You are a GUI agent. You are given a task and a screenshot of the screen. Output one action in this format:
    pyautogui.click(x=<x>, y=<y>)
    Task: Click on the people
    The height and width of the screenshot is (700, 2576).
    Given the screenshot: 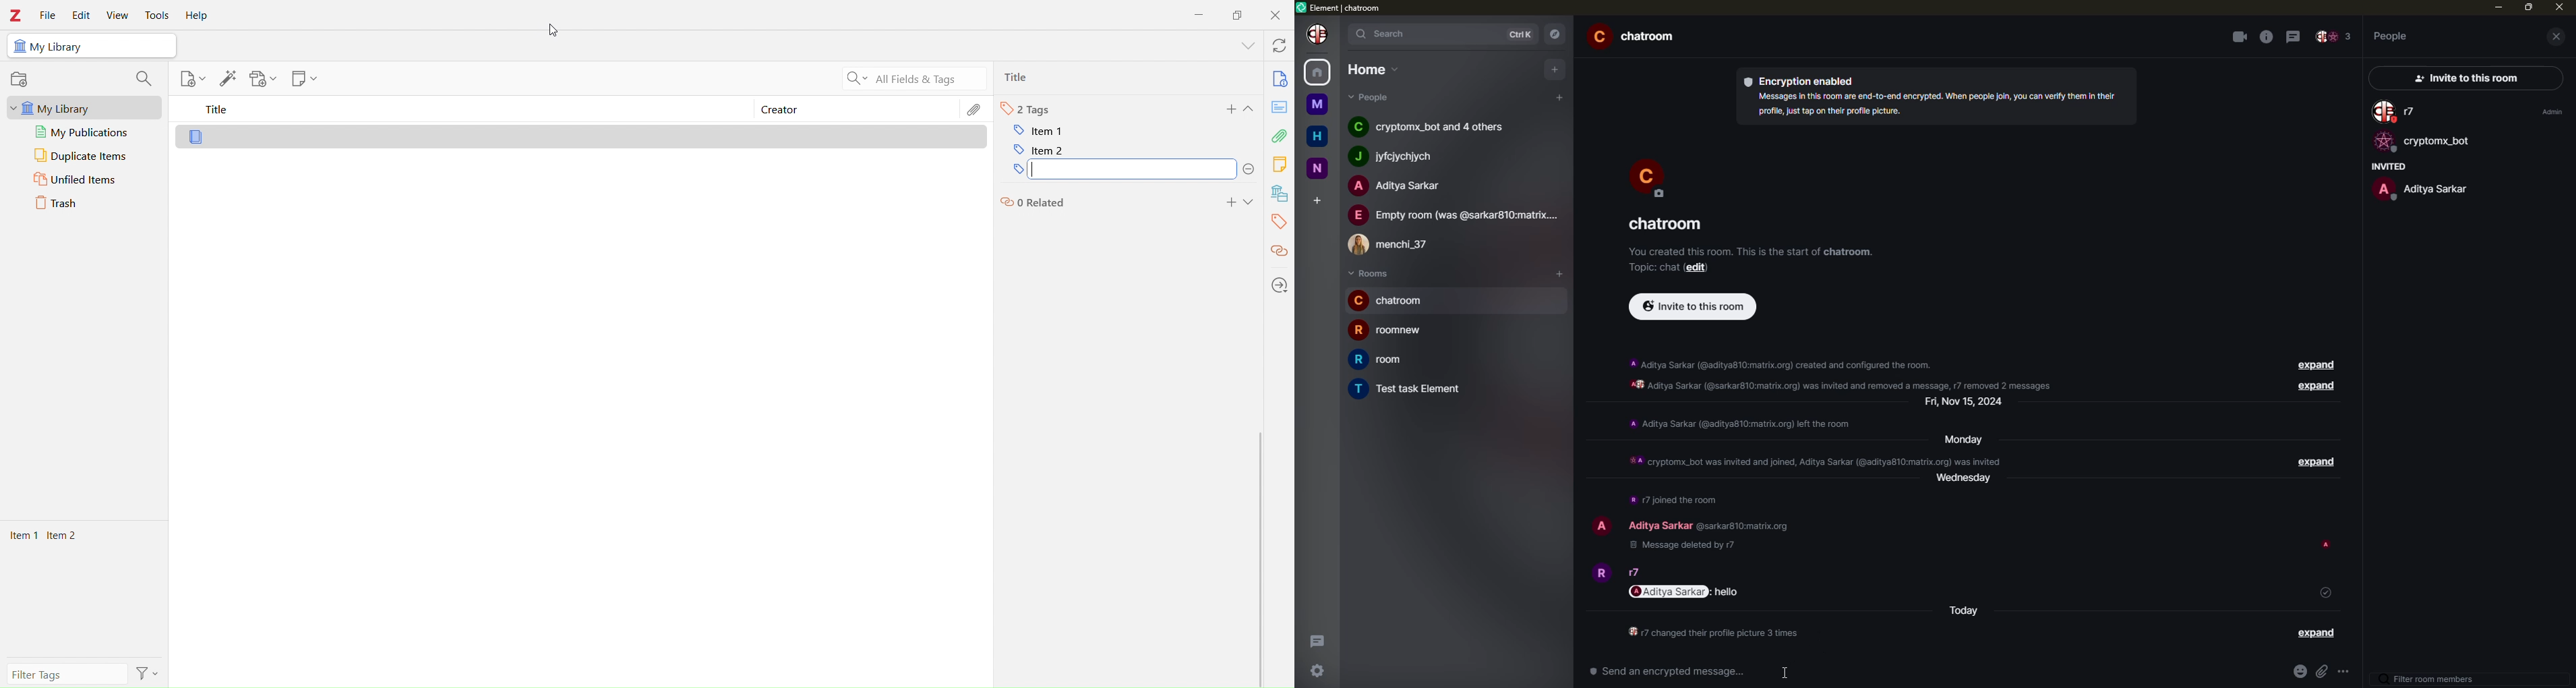 What is the action you would take?
    pyautogui.click(x=1400, y=156)
    